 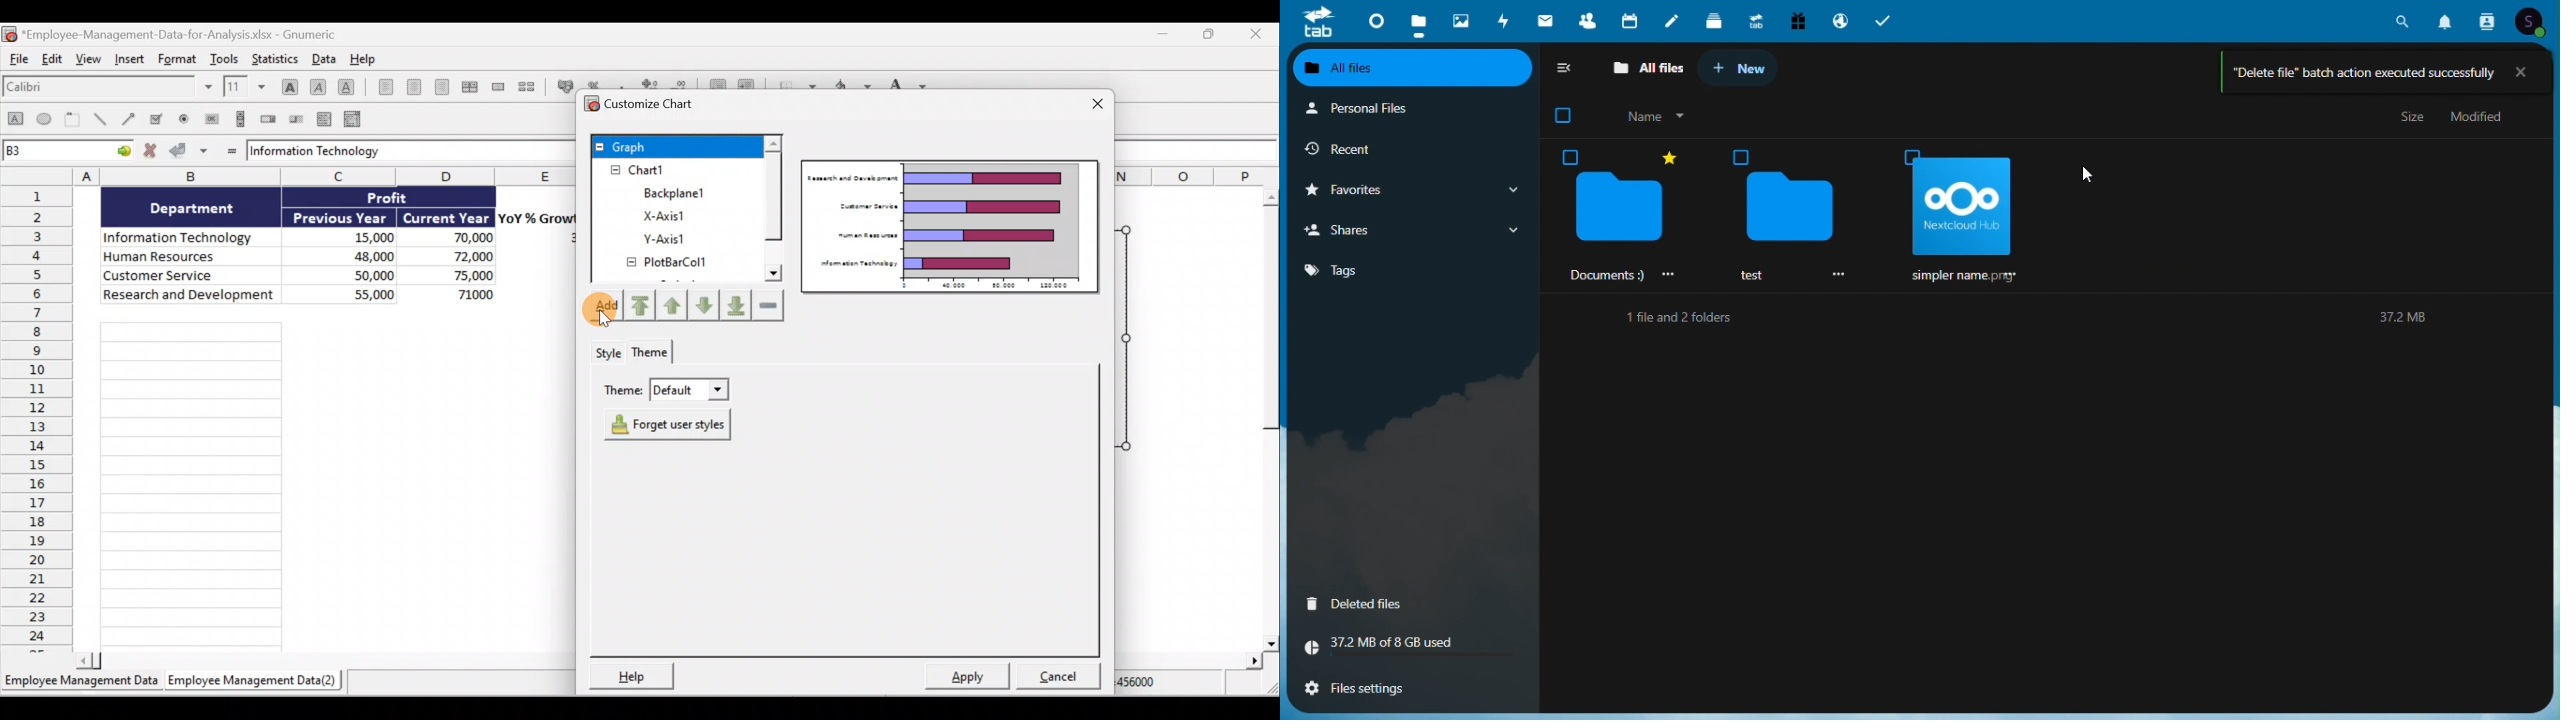 I want to click on Contacts, so click(x=1585, y=19).